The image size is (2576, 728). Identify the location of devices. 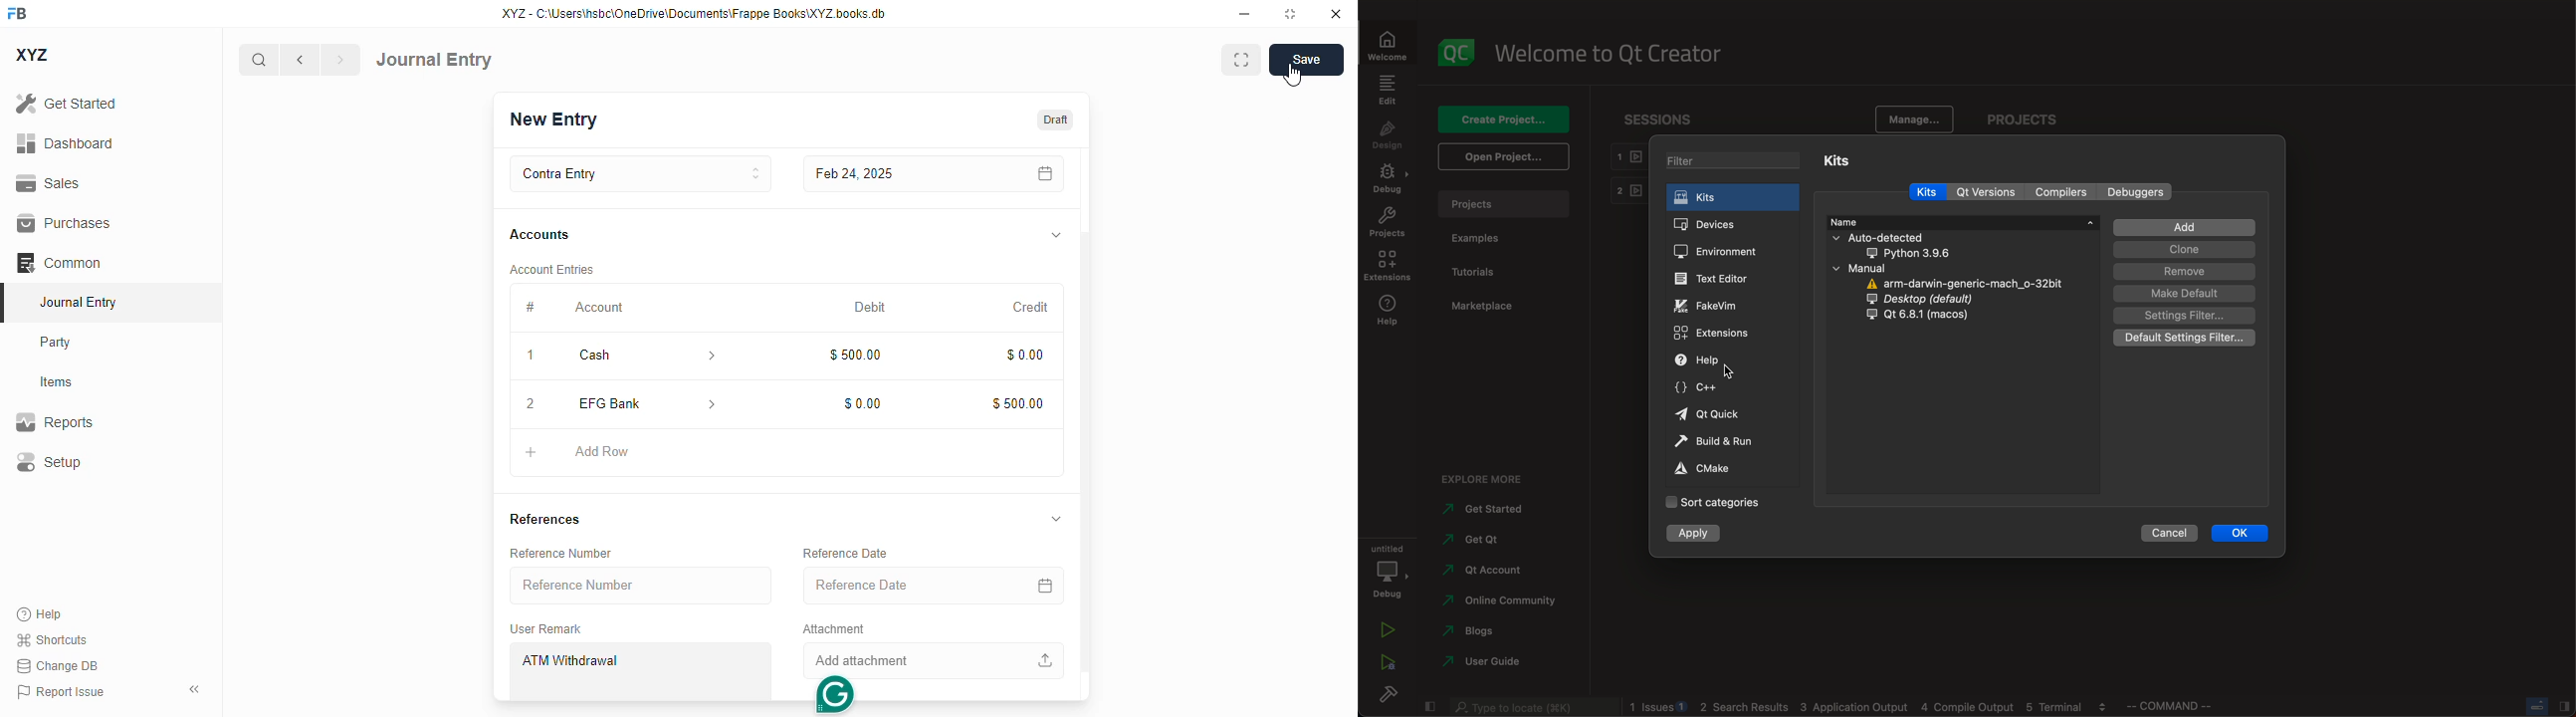
(1728, 223).